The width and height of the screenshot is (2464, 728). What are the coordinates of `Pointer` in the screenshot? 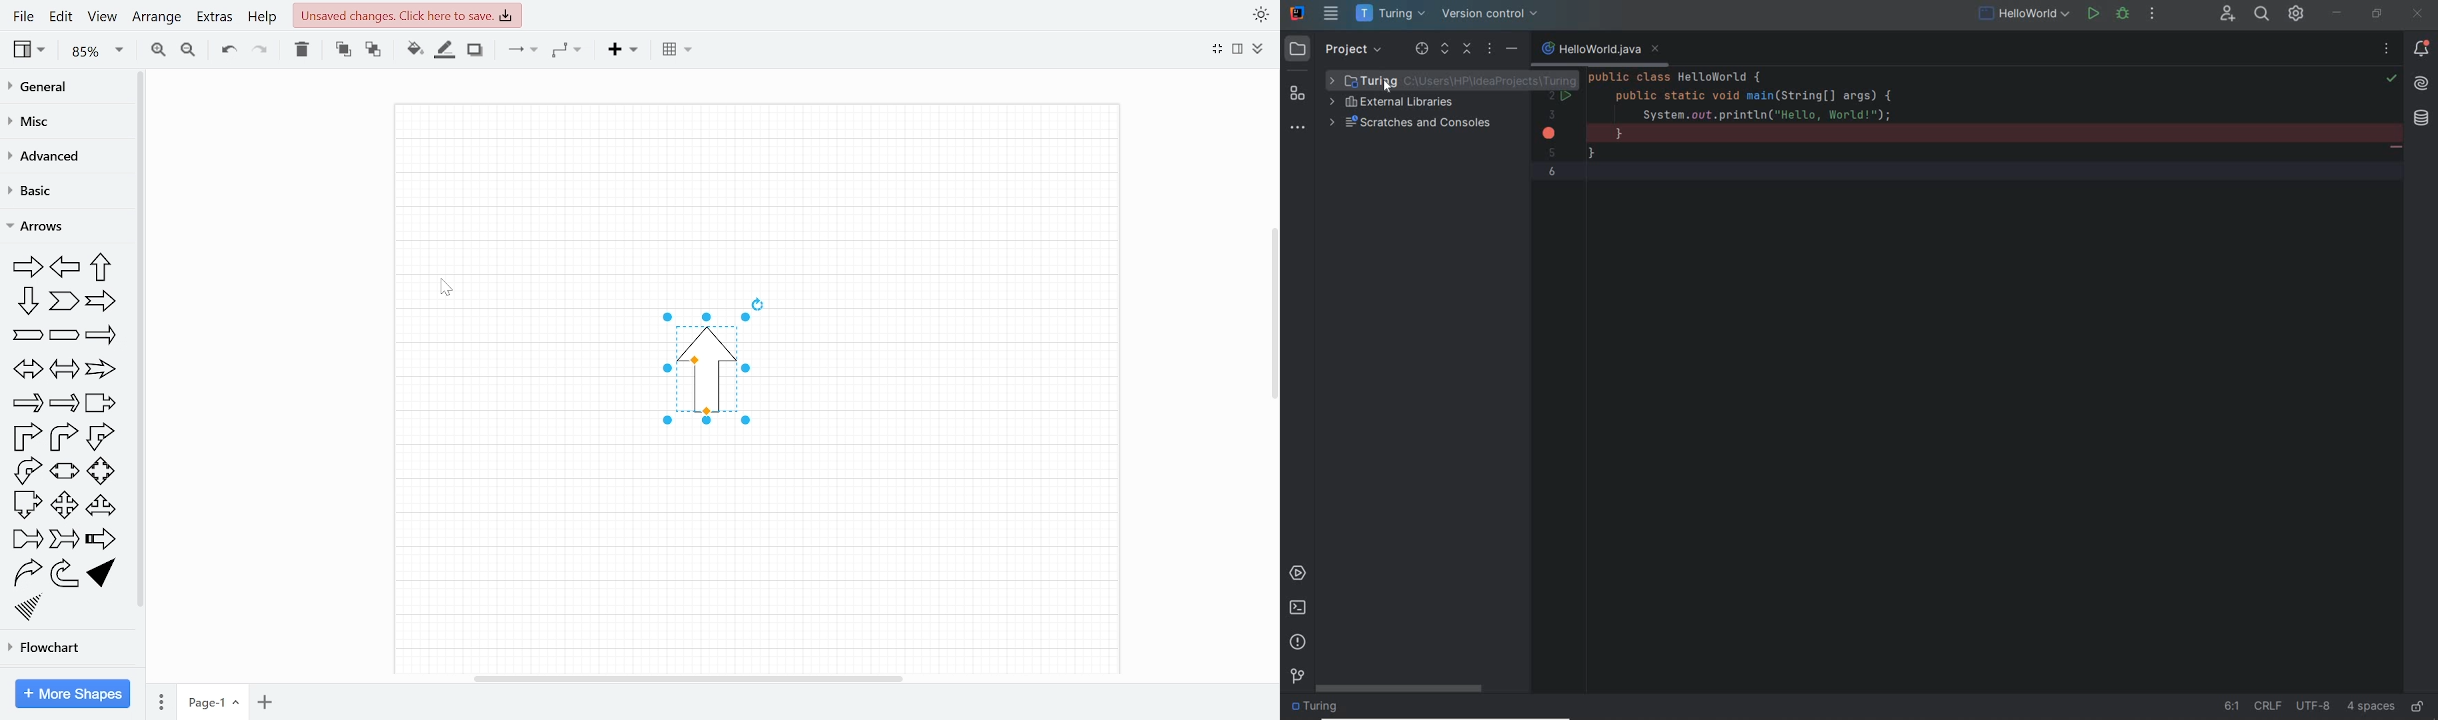 It's located at (448, 288).